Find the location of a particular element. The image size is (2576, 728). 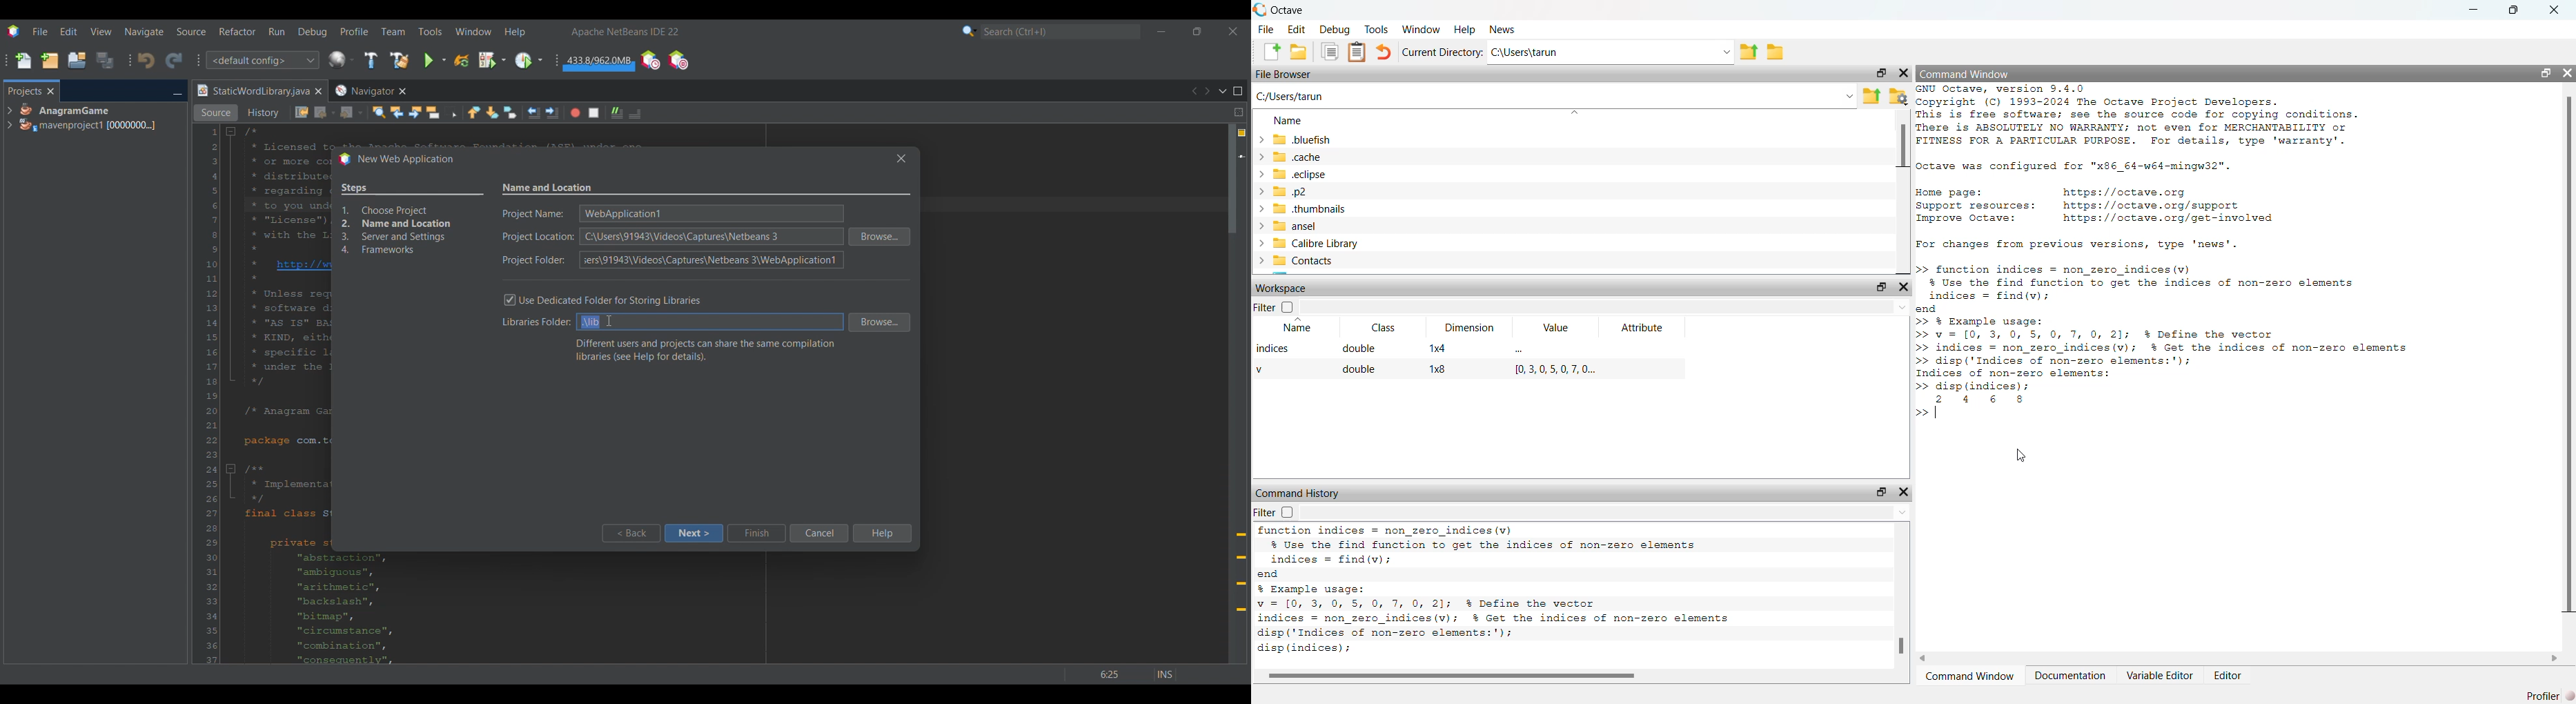

 is located at coordinates (1129, 671).